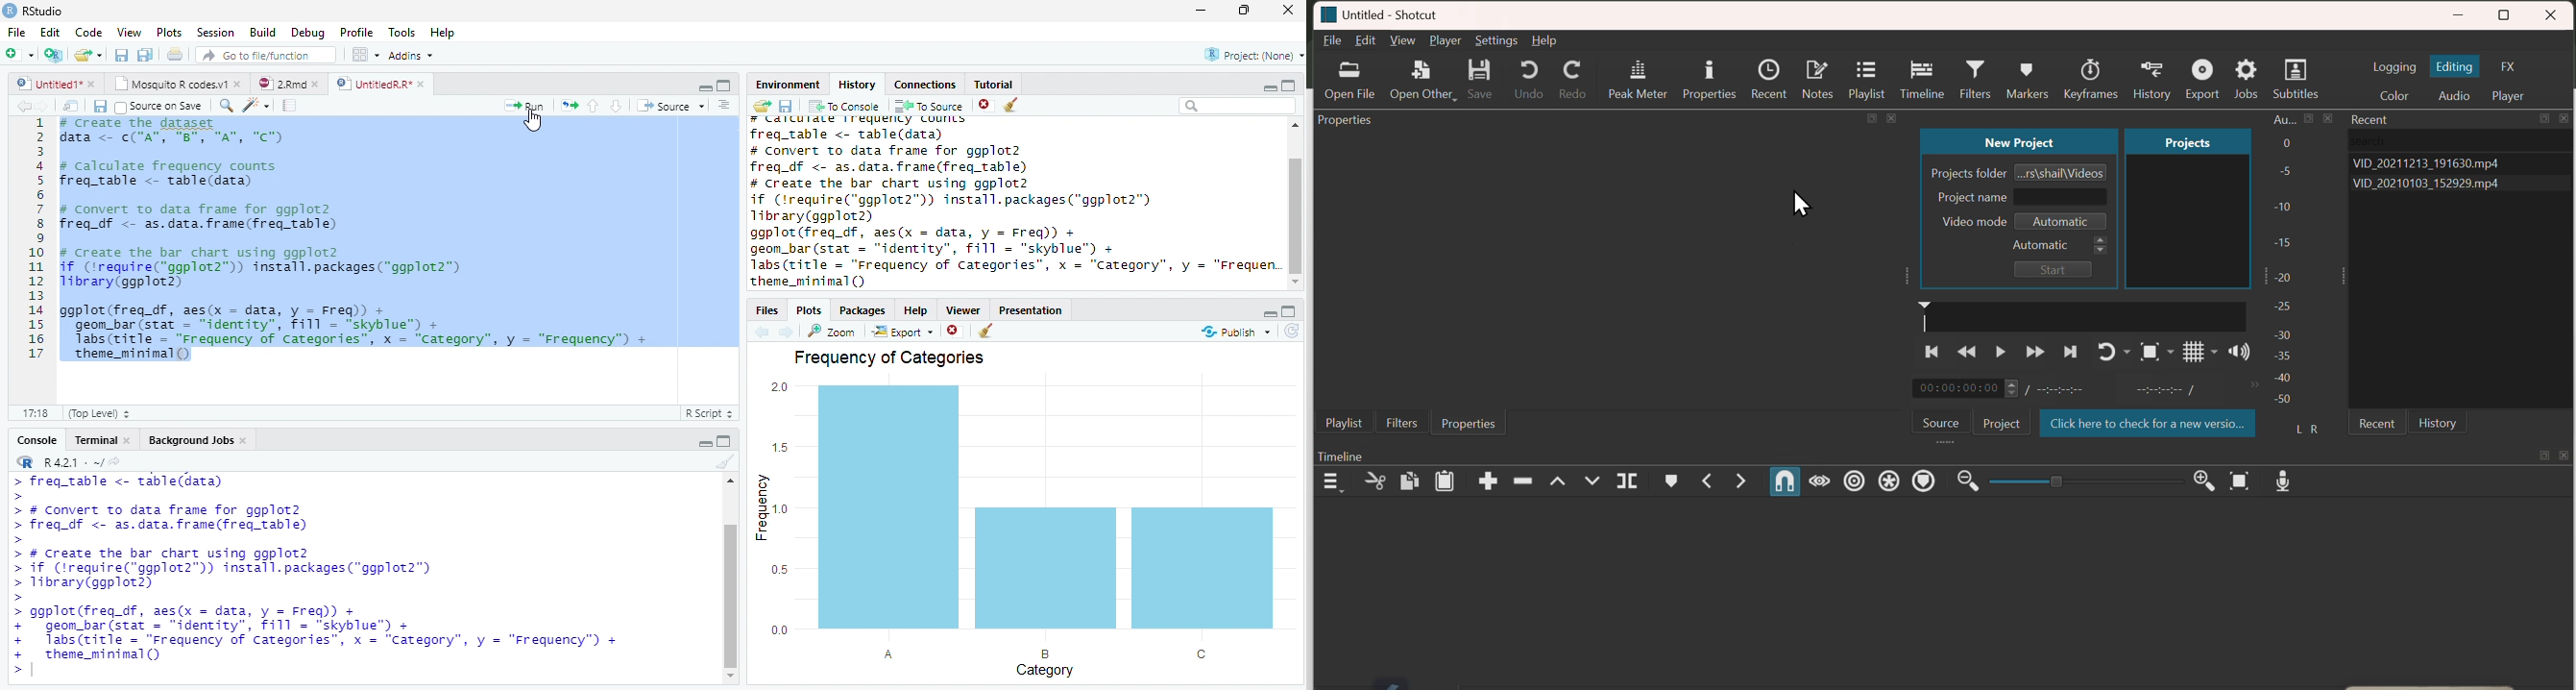  I want to click on Tutorial, so click(994, 84).